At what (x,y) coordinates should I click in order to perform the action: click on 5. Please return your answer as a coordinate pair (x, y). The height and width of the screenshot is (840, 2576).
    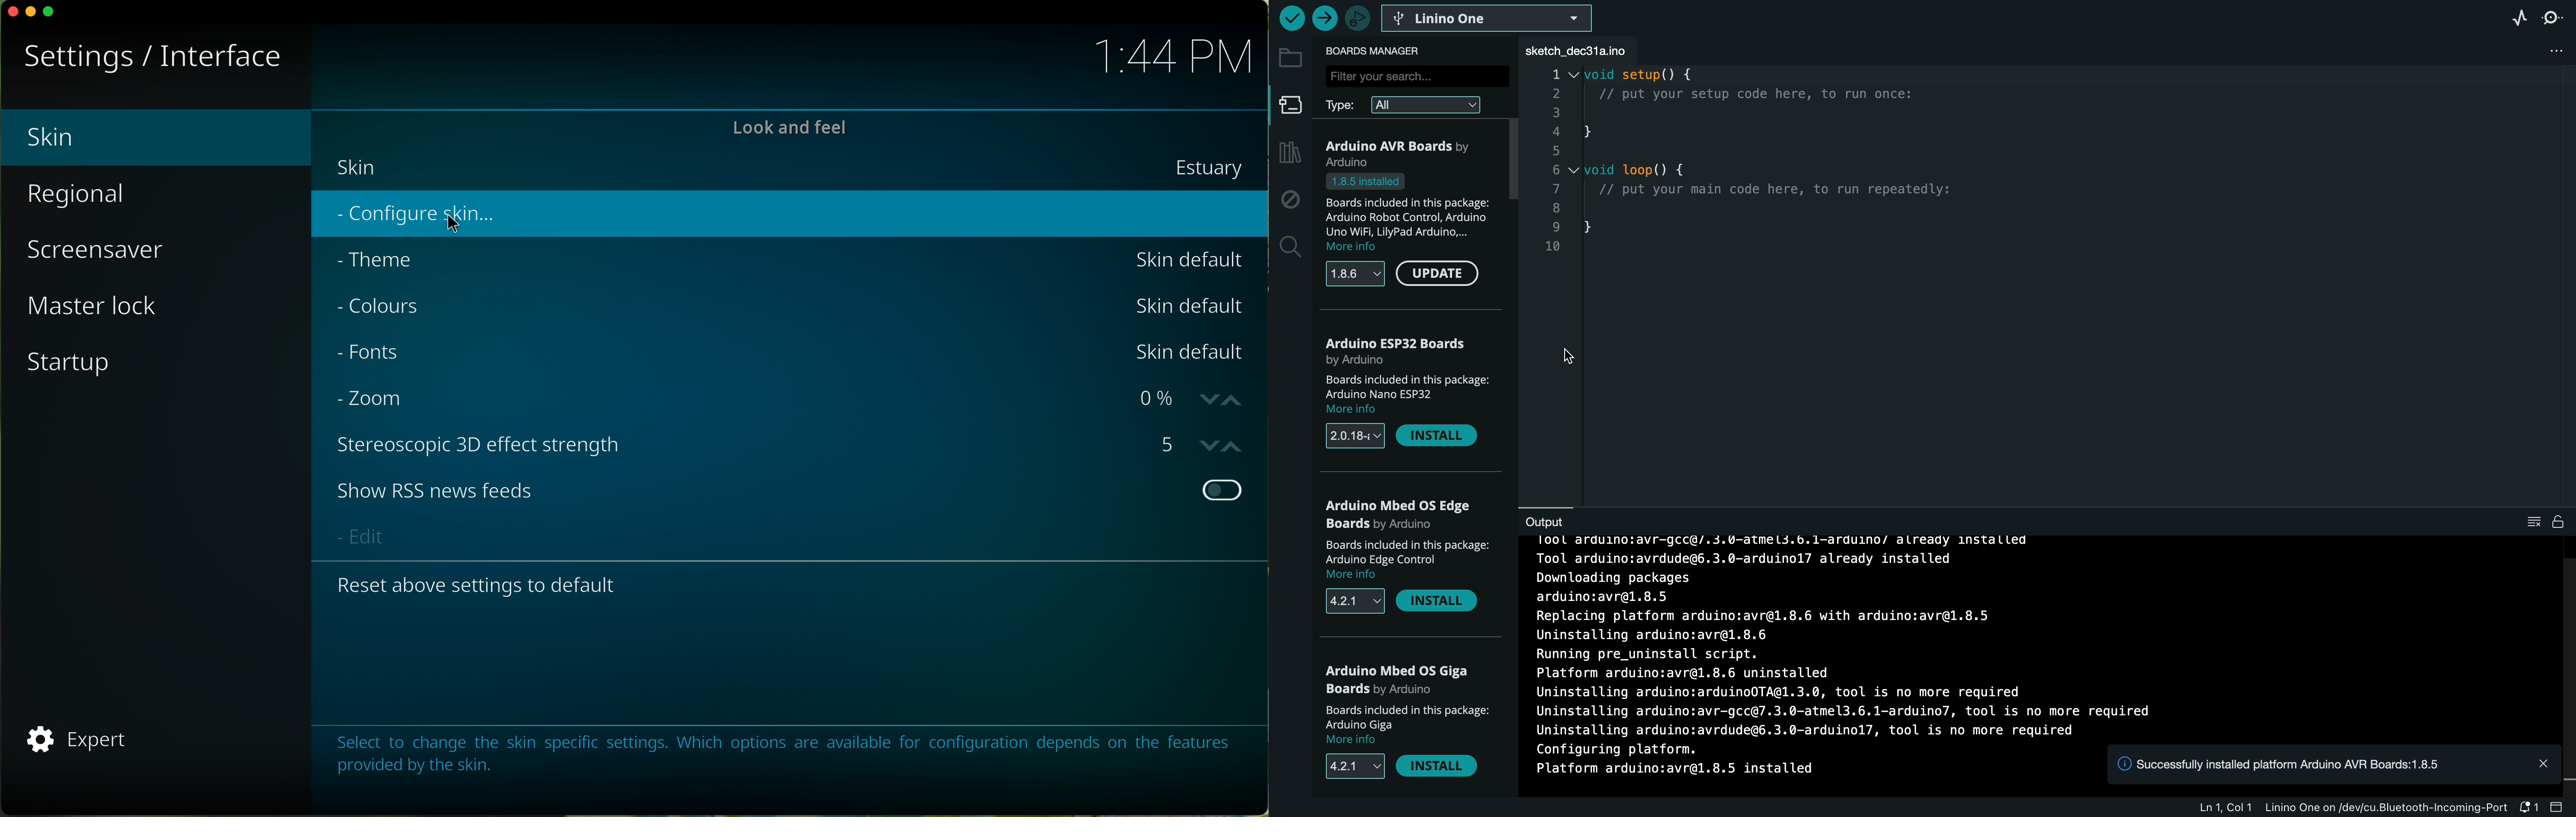
    Looking at the image, I should click on (1169, 446).